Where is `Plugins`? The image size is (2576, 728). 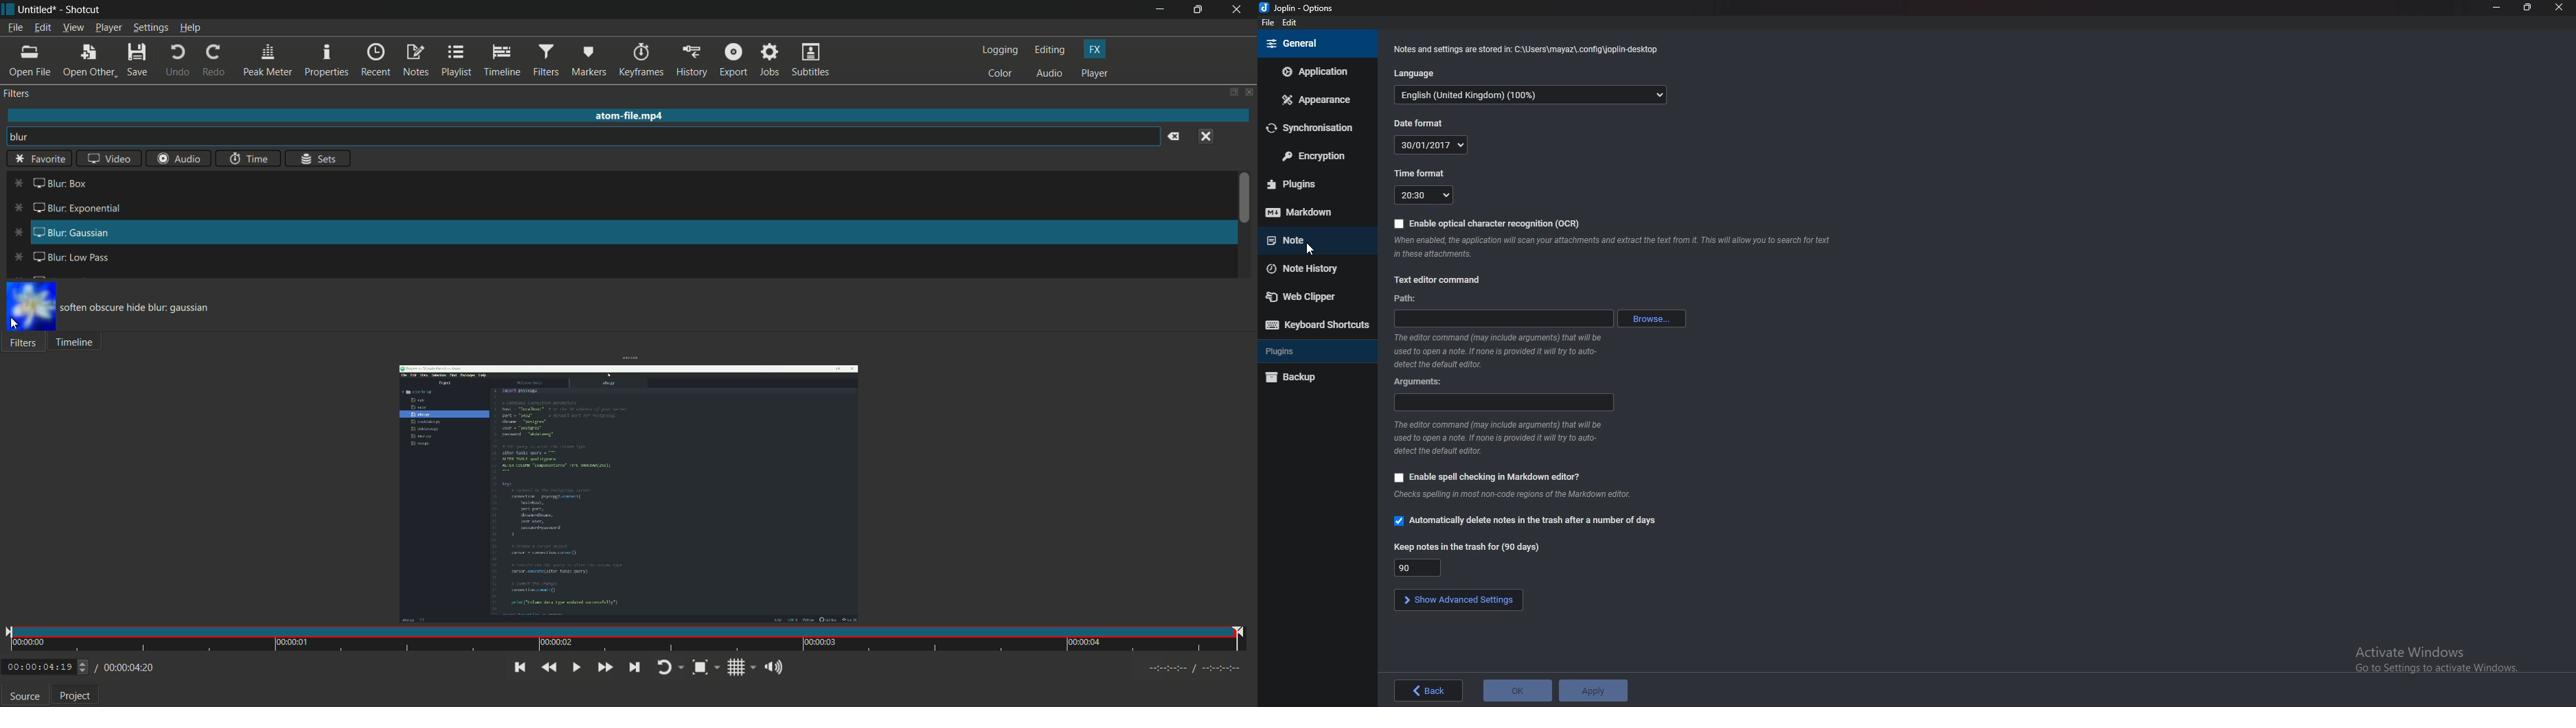
Plugins is located at coordinates (1306, 351).